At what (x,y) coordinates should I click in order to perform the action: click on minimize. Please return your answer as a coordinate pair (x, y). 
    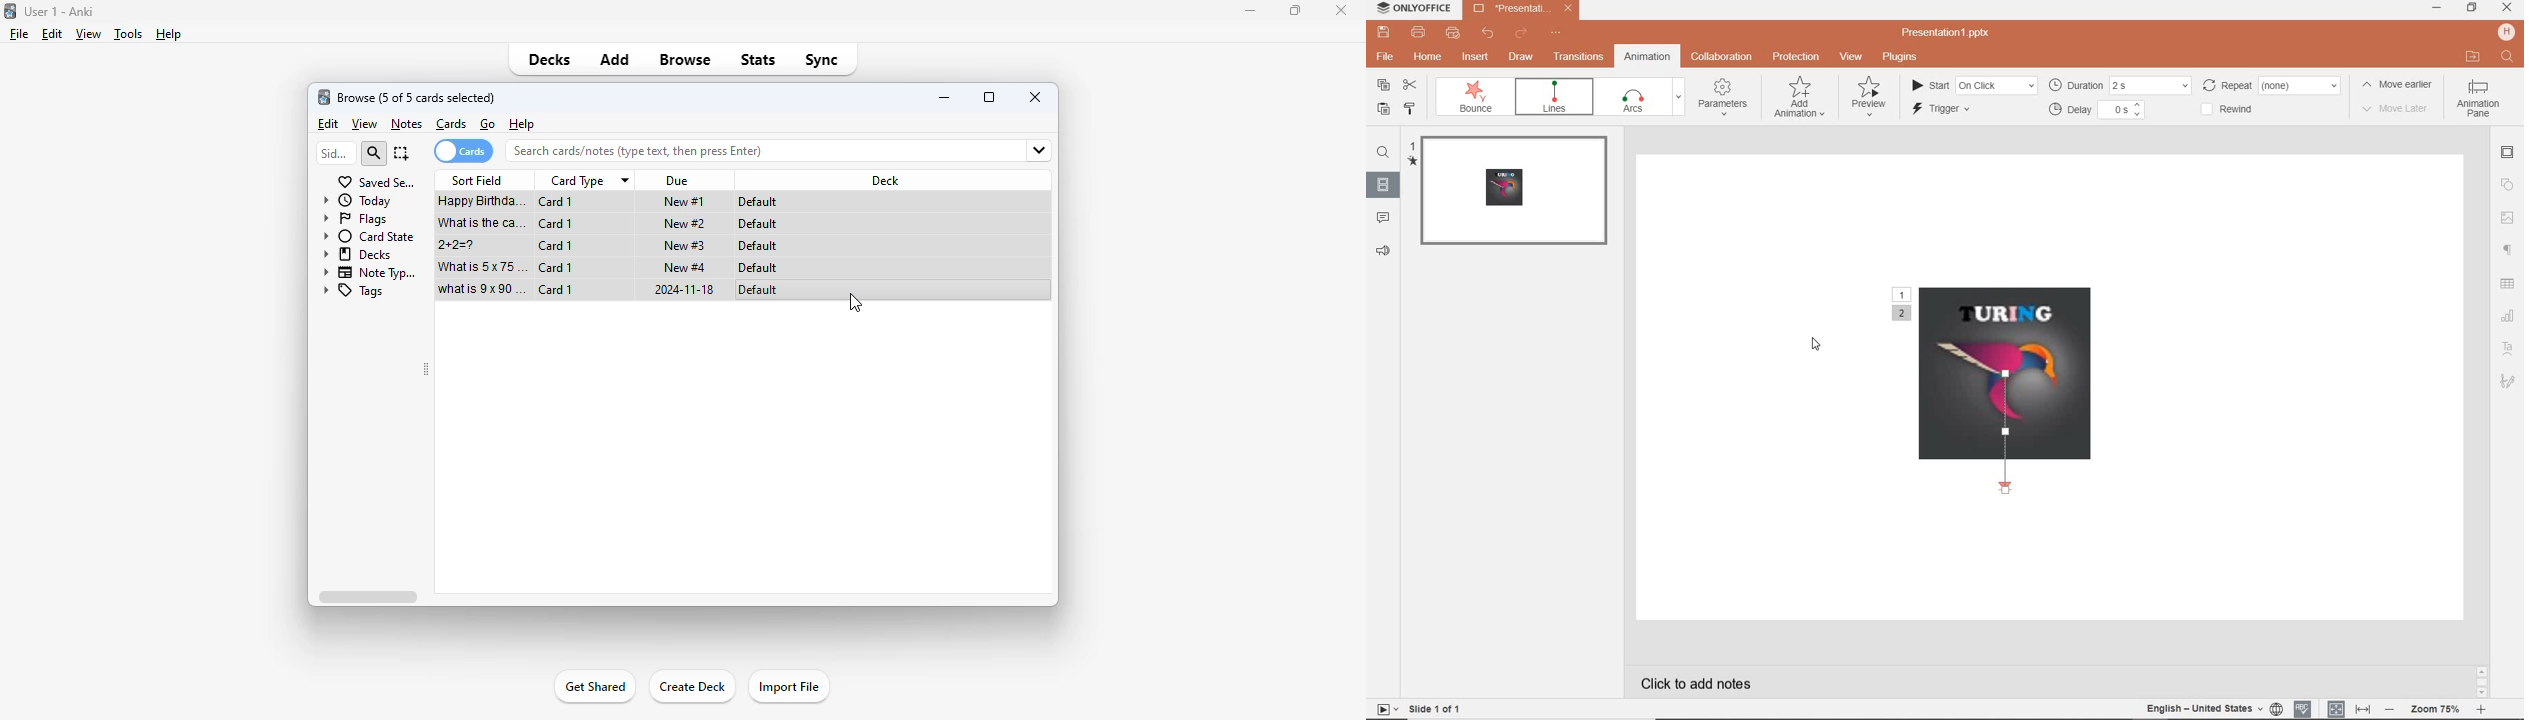
    Looking at the image, I should click on (946, 97).